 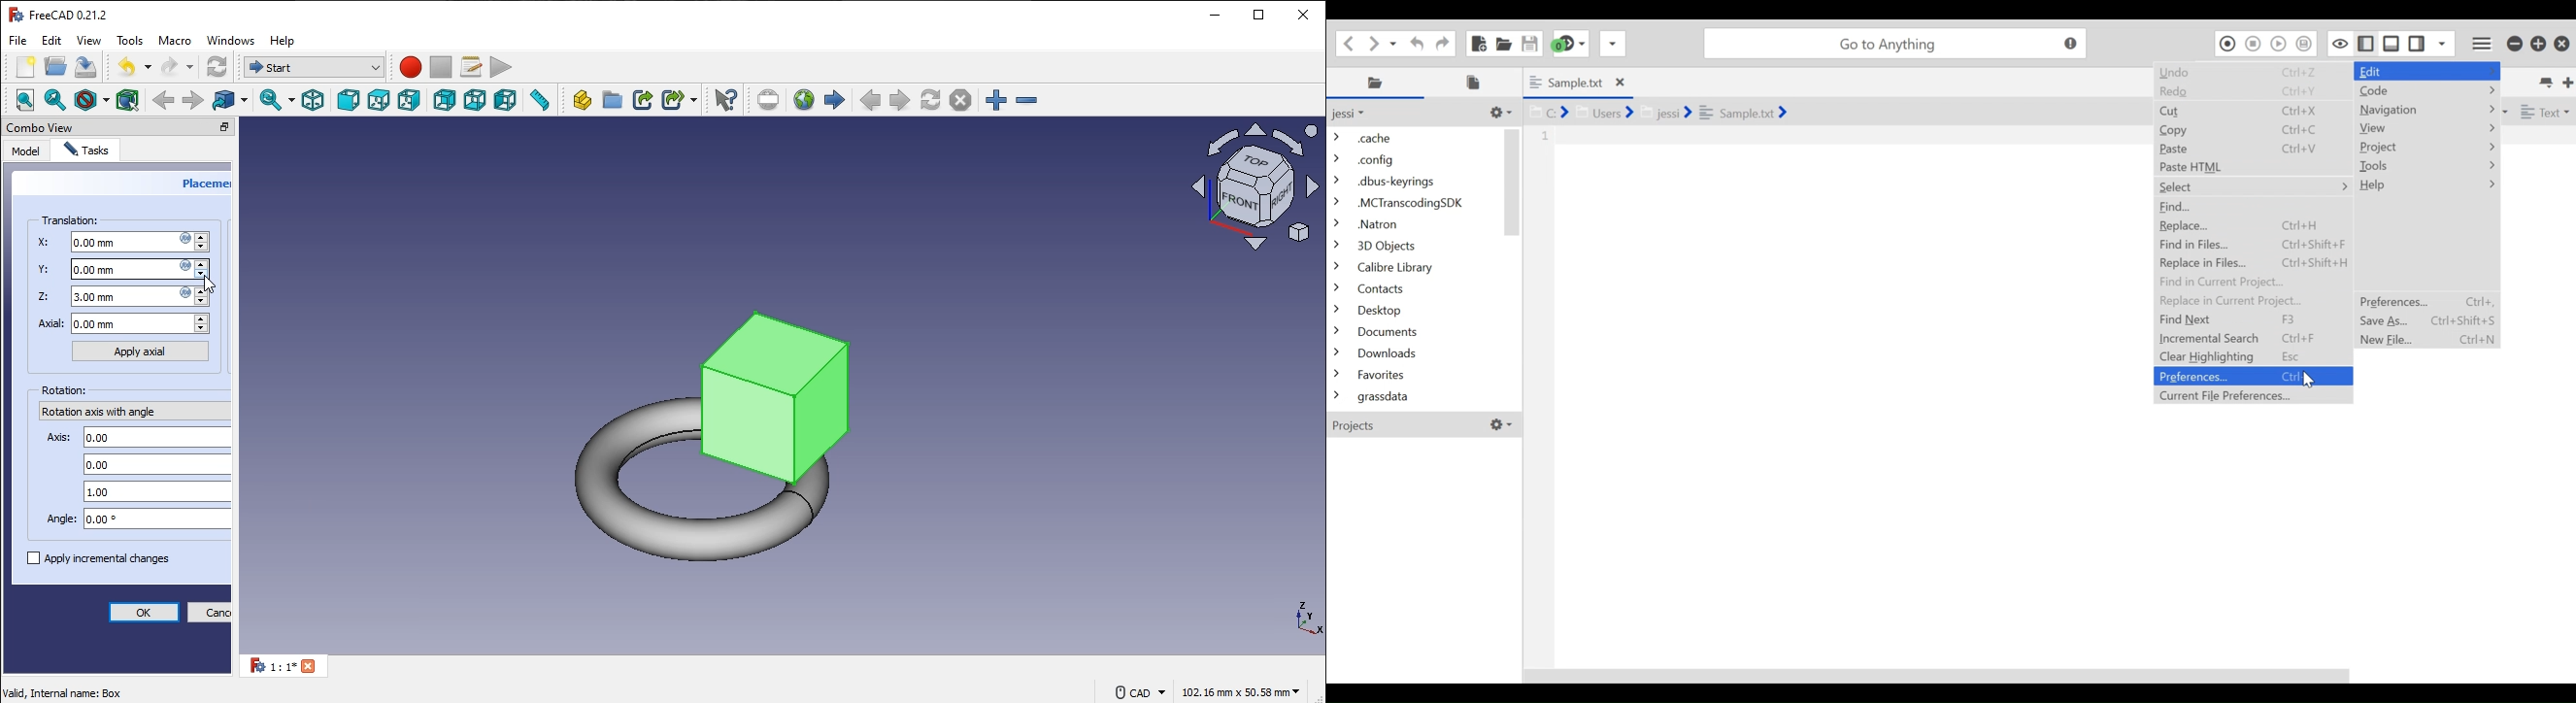 I want to click on New File, so click(x=2426, y=339).